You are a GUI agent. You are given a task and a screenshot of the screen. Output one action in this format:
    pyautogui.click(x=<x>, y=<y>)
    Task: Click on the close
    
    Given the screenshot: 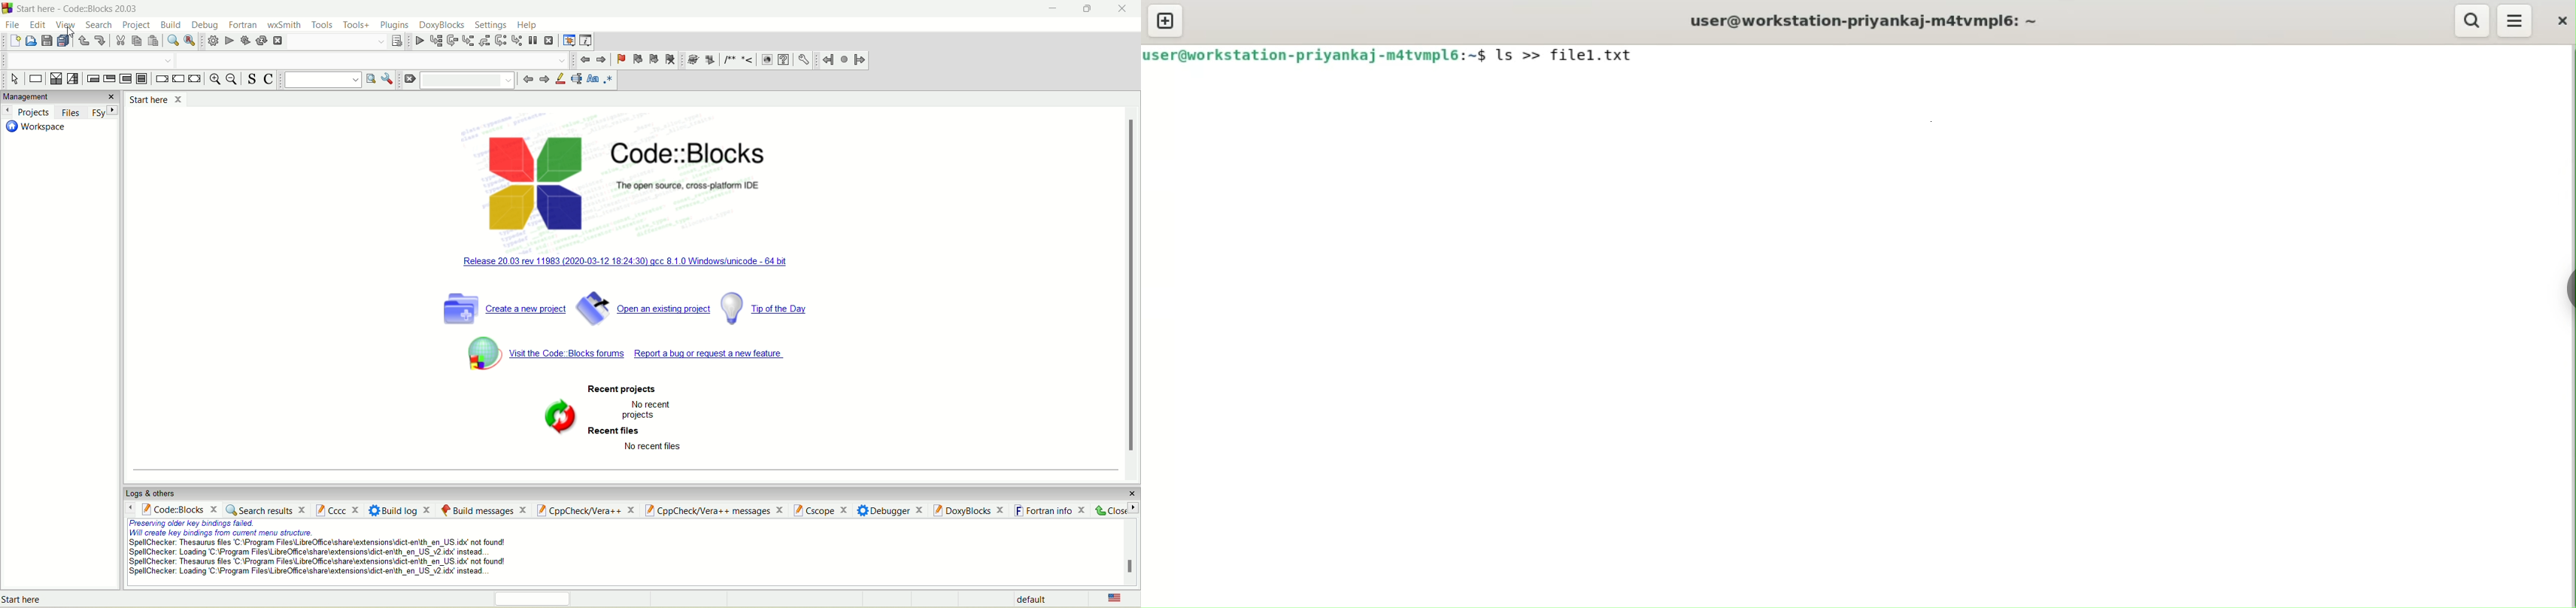 What is the action you would take?
    pyautogui.click(x=1129, y=490)
    